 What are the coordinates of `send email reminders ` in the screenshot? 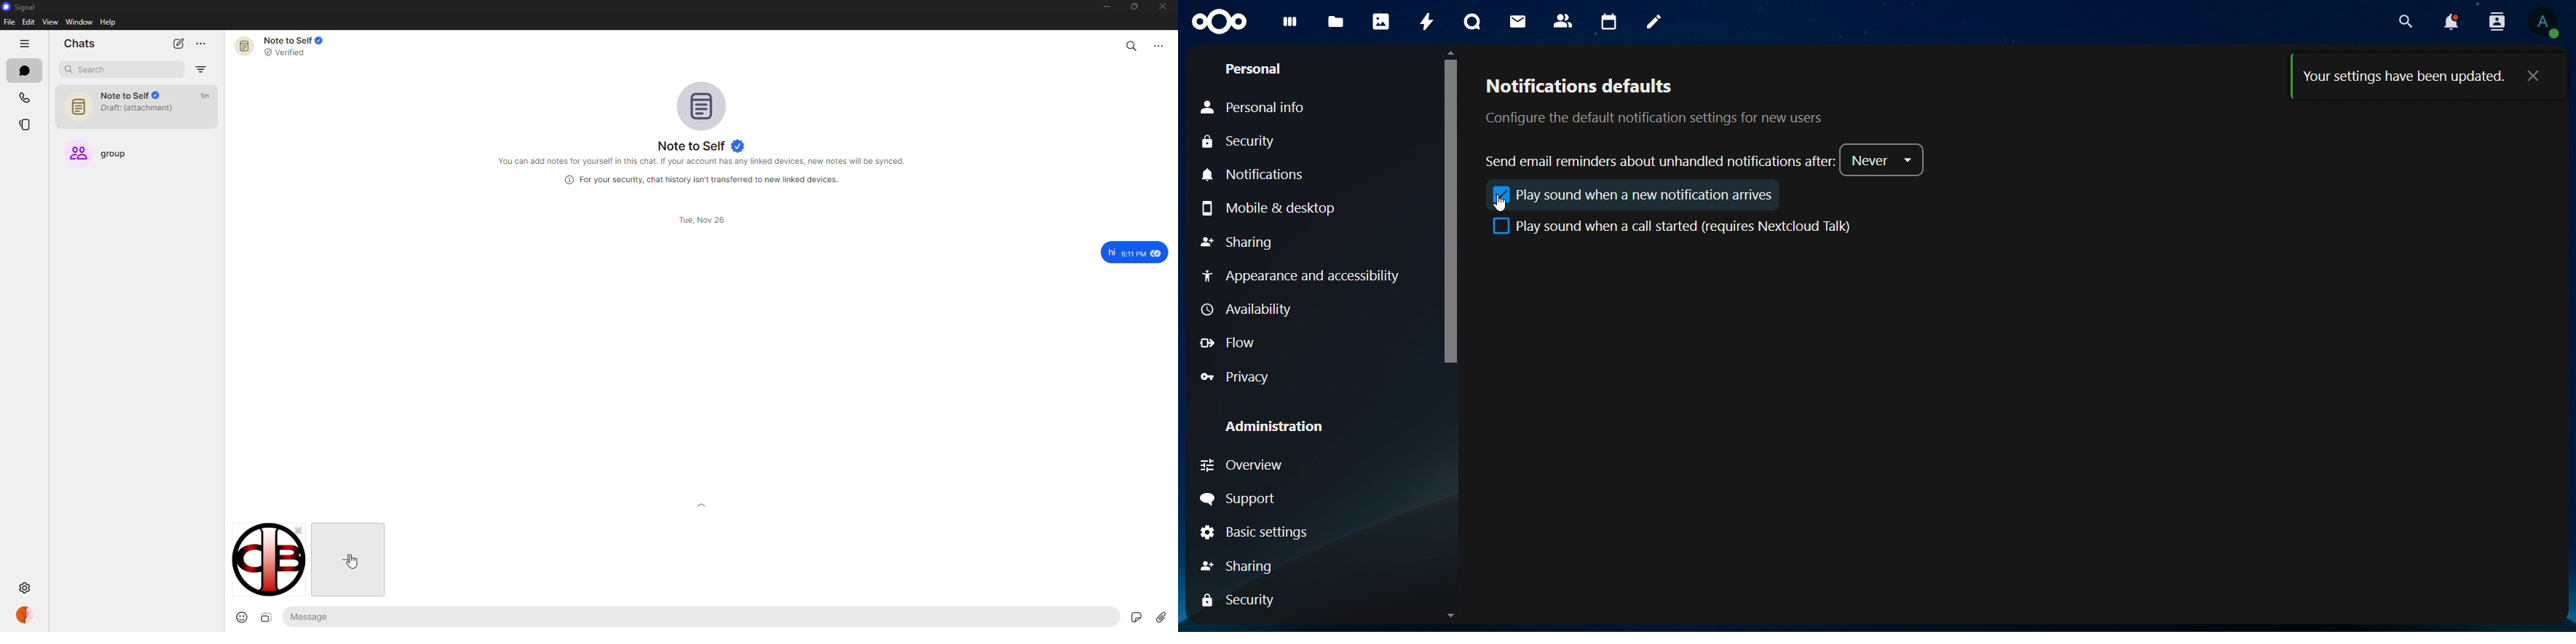 It's located at (1659, 162).